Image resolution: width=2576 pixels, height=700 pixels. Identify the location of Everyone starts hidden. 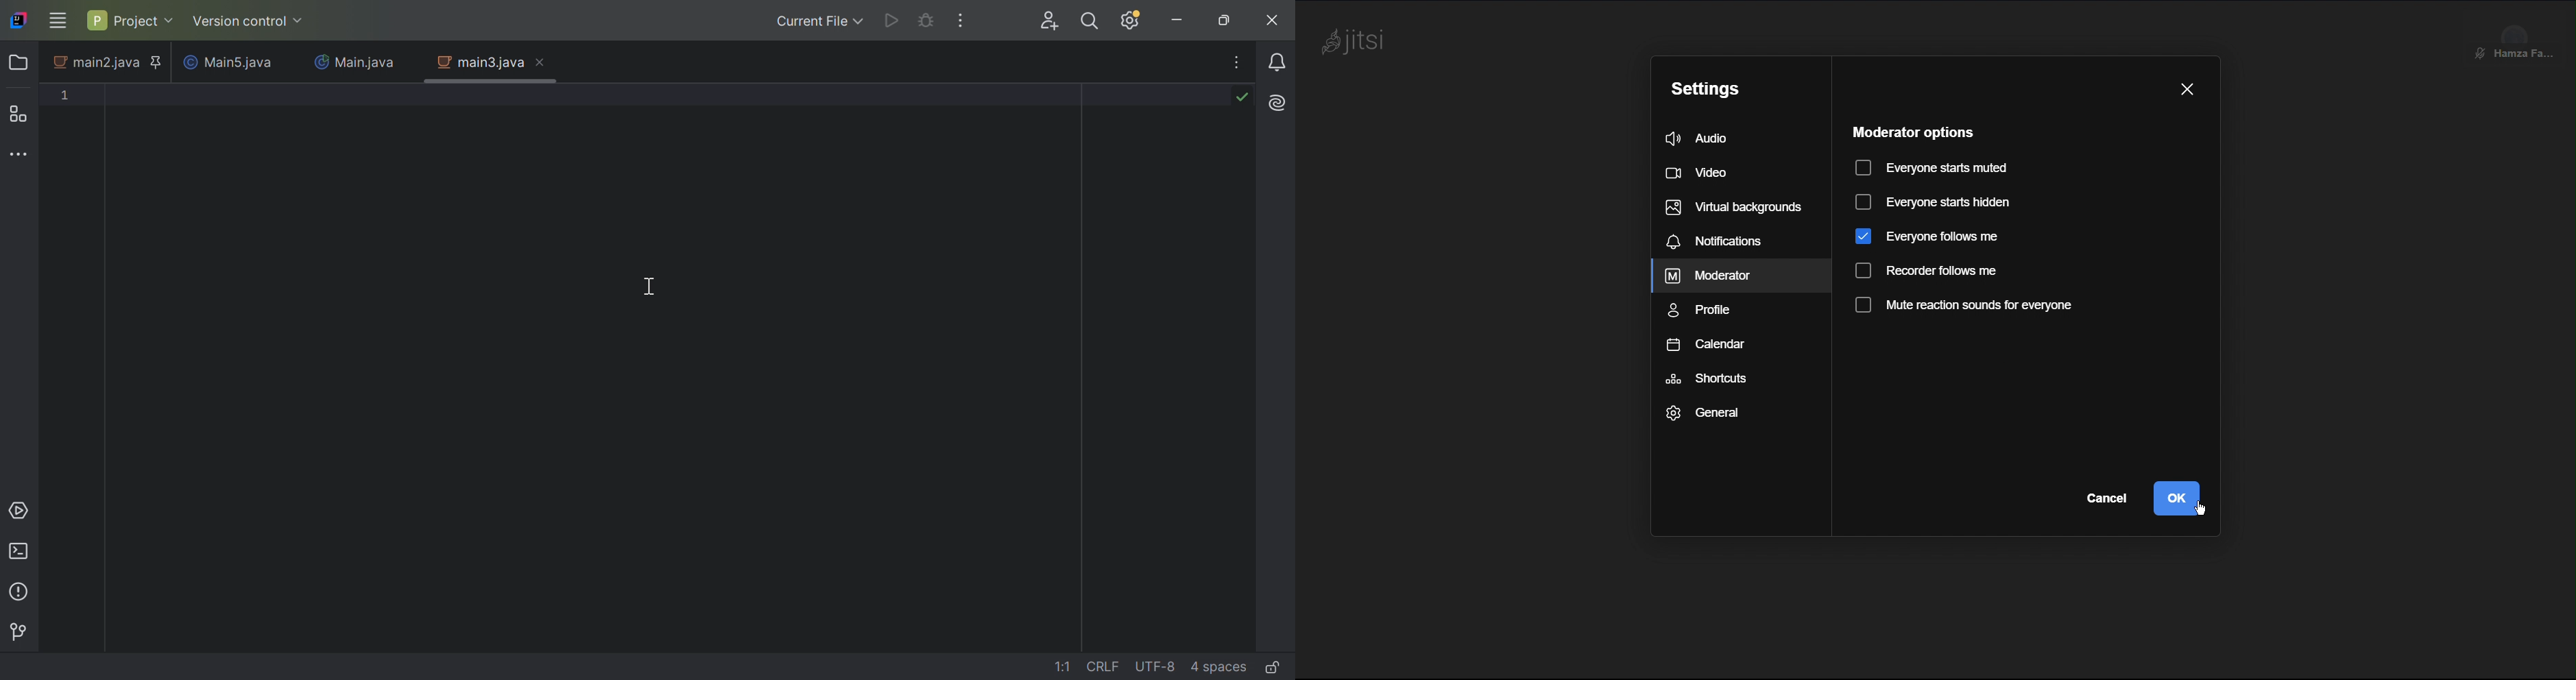
(1933, 203).